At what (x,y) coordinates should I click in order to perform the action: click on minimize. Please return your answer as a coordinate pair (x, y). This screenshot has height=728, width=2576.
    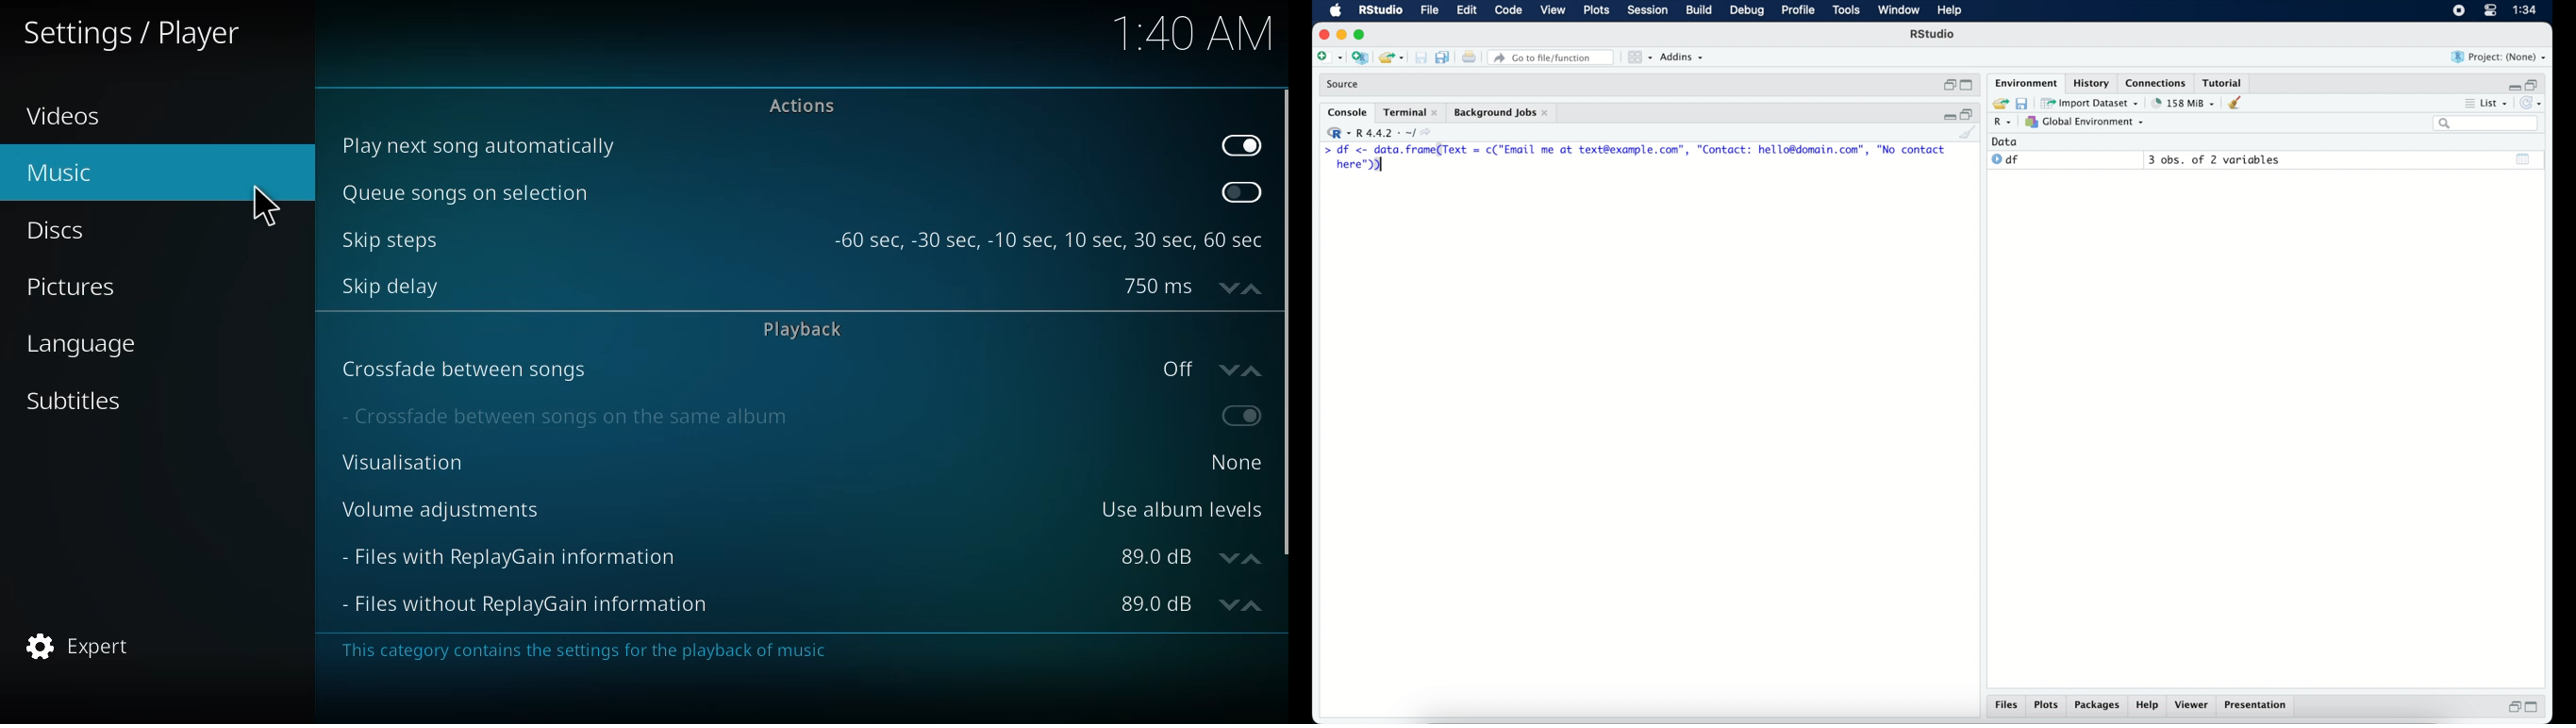
    Looking at the image, I should click on (2515, 84).